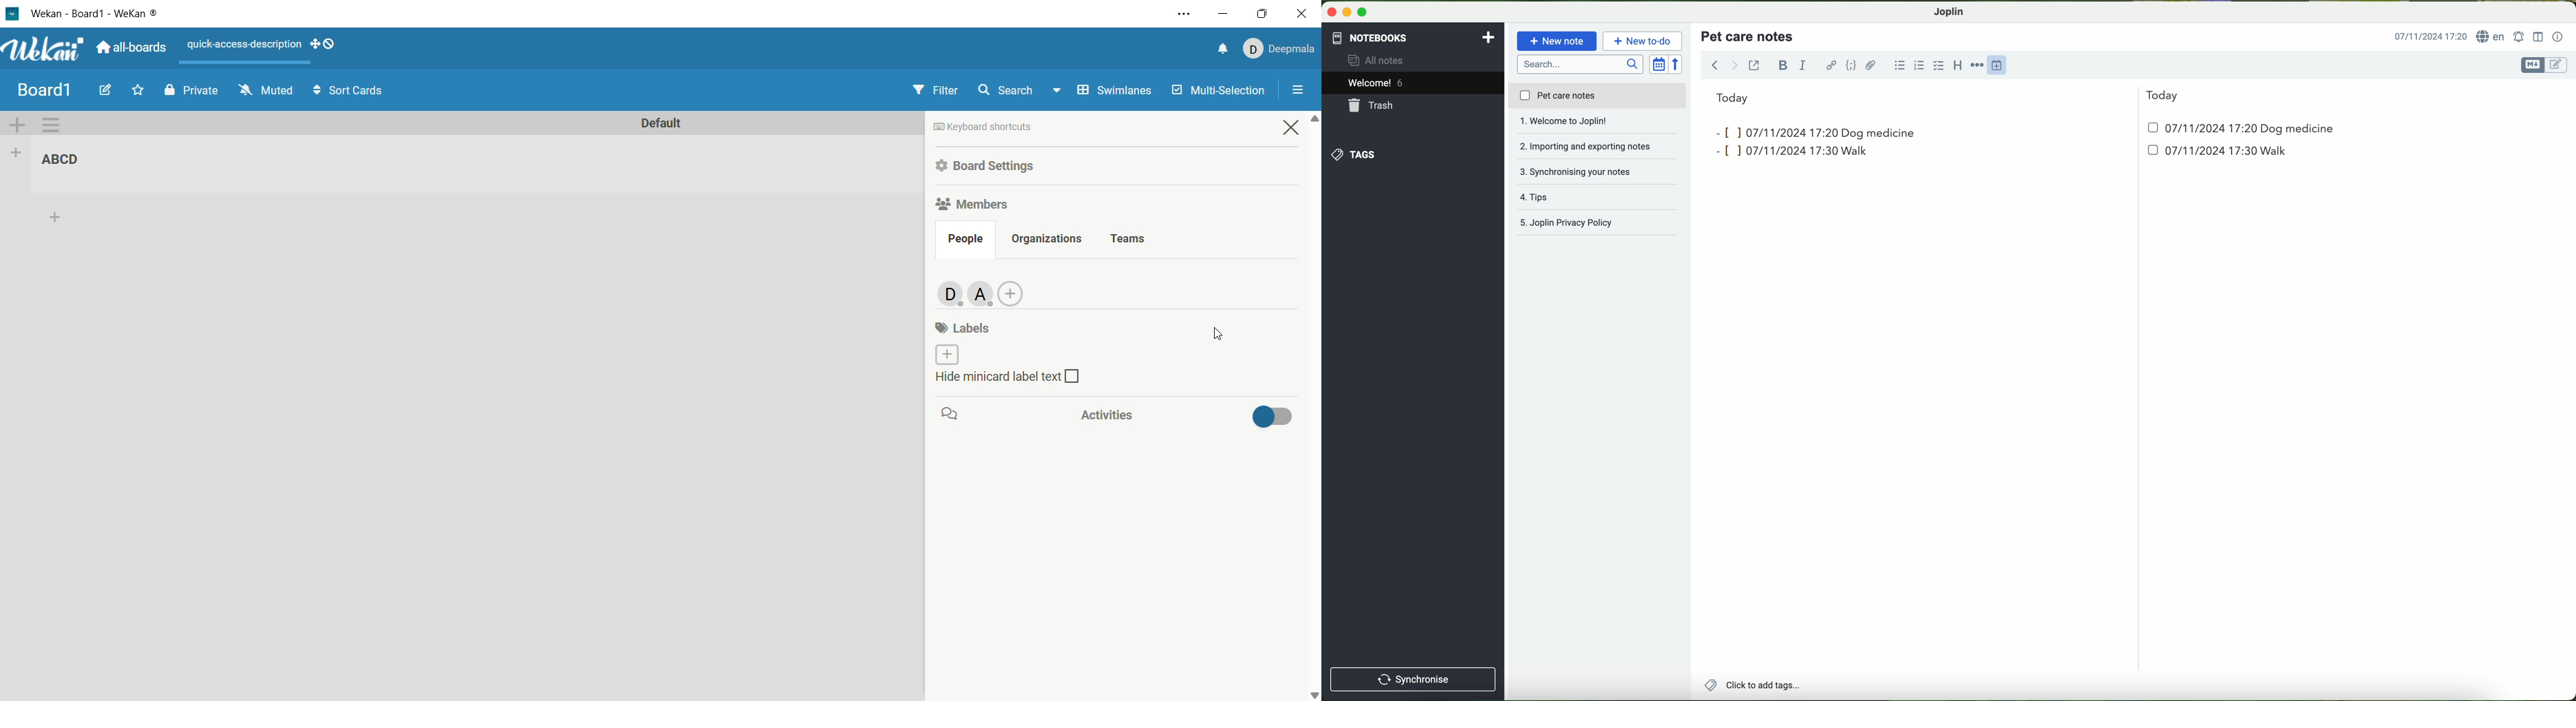  What do you see at coordinates (1114, 420) in the screenshot?
I see `activities` at bounding box center [1114, 420].